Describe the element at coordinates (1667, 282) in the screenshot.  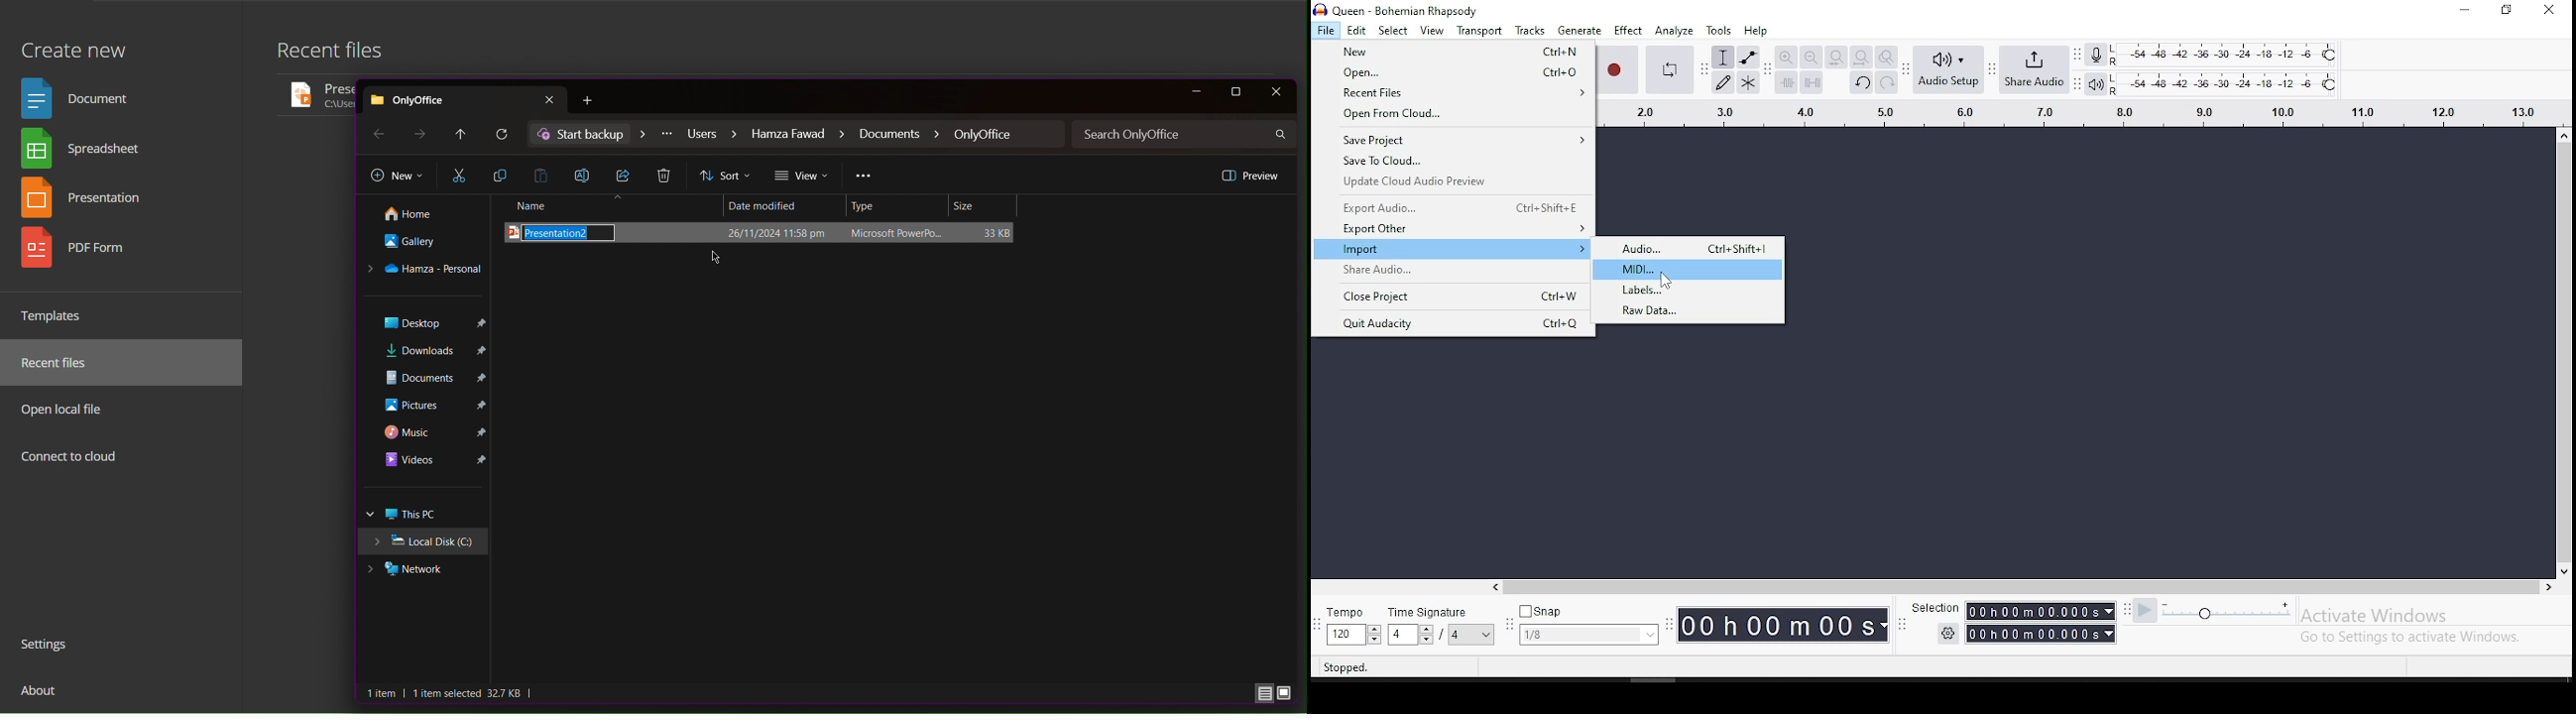
I see `cursor` at that location.